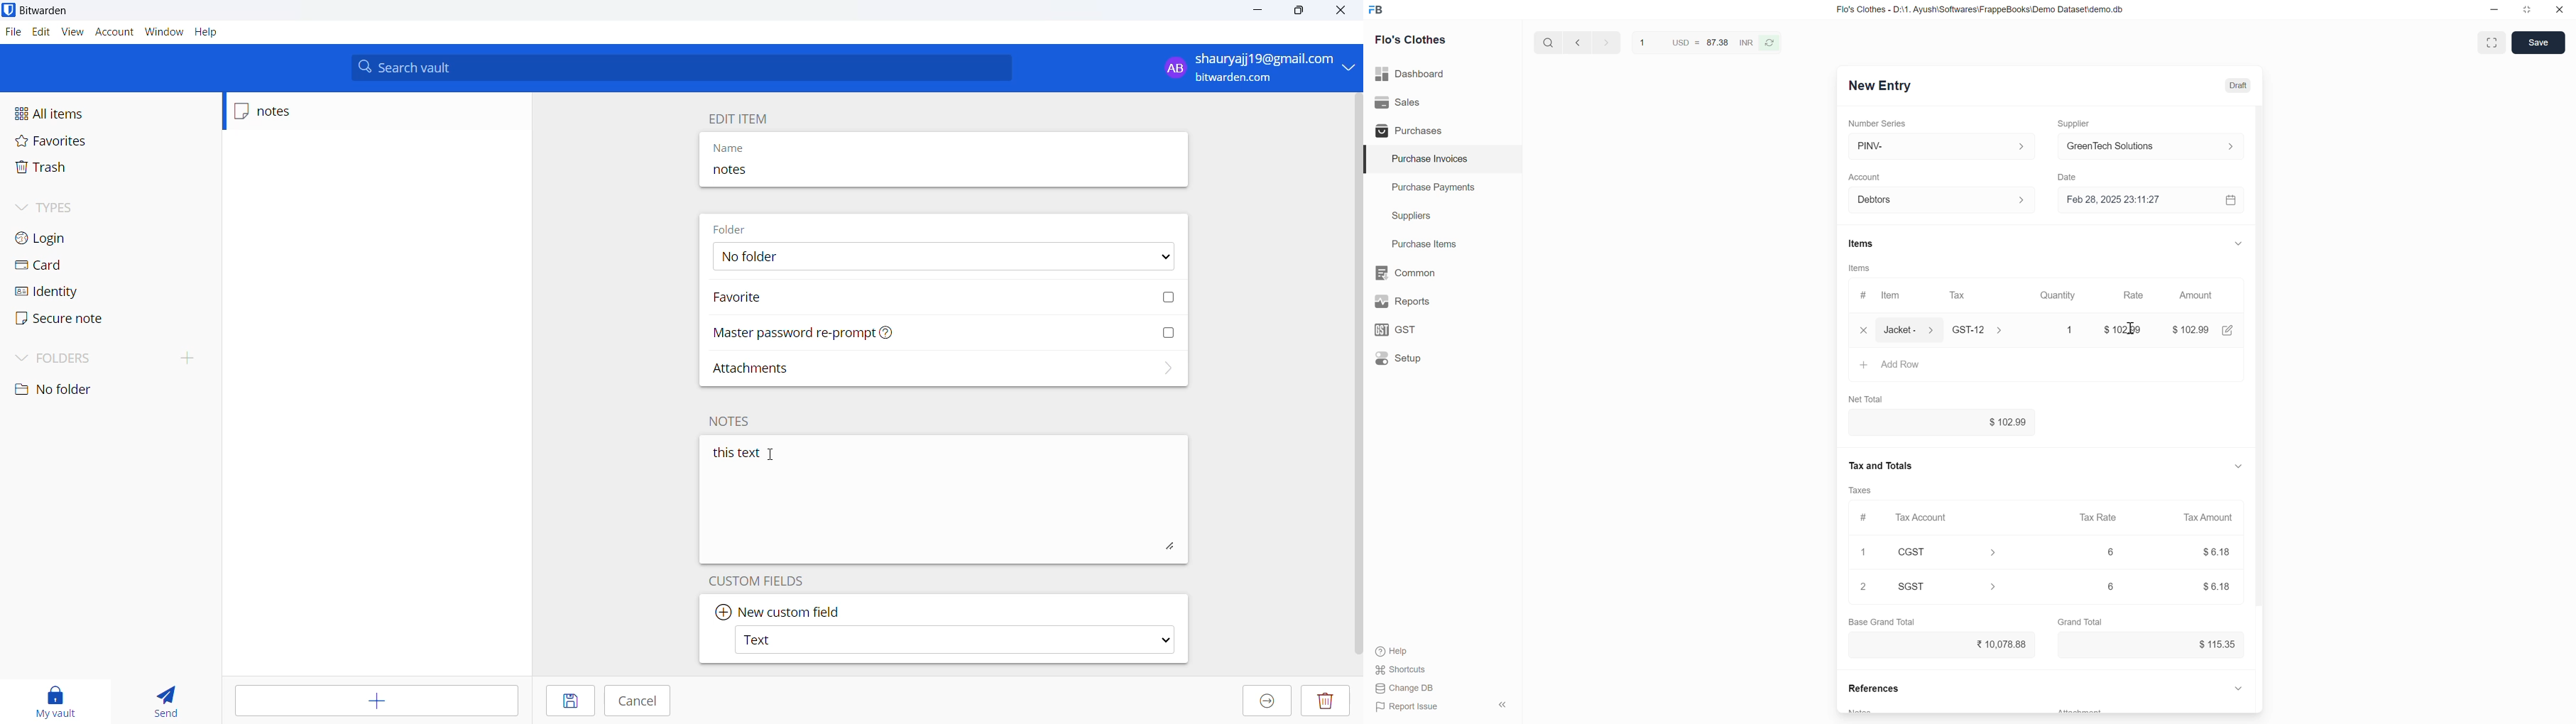 This screenshot has height=728, width=2576. Describe the element at coordinates (1407, 707) in the screenshot. I see `Report Issue` at that location.